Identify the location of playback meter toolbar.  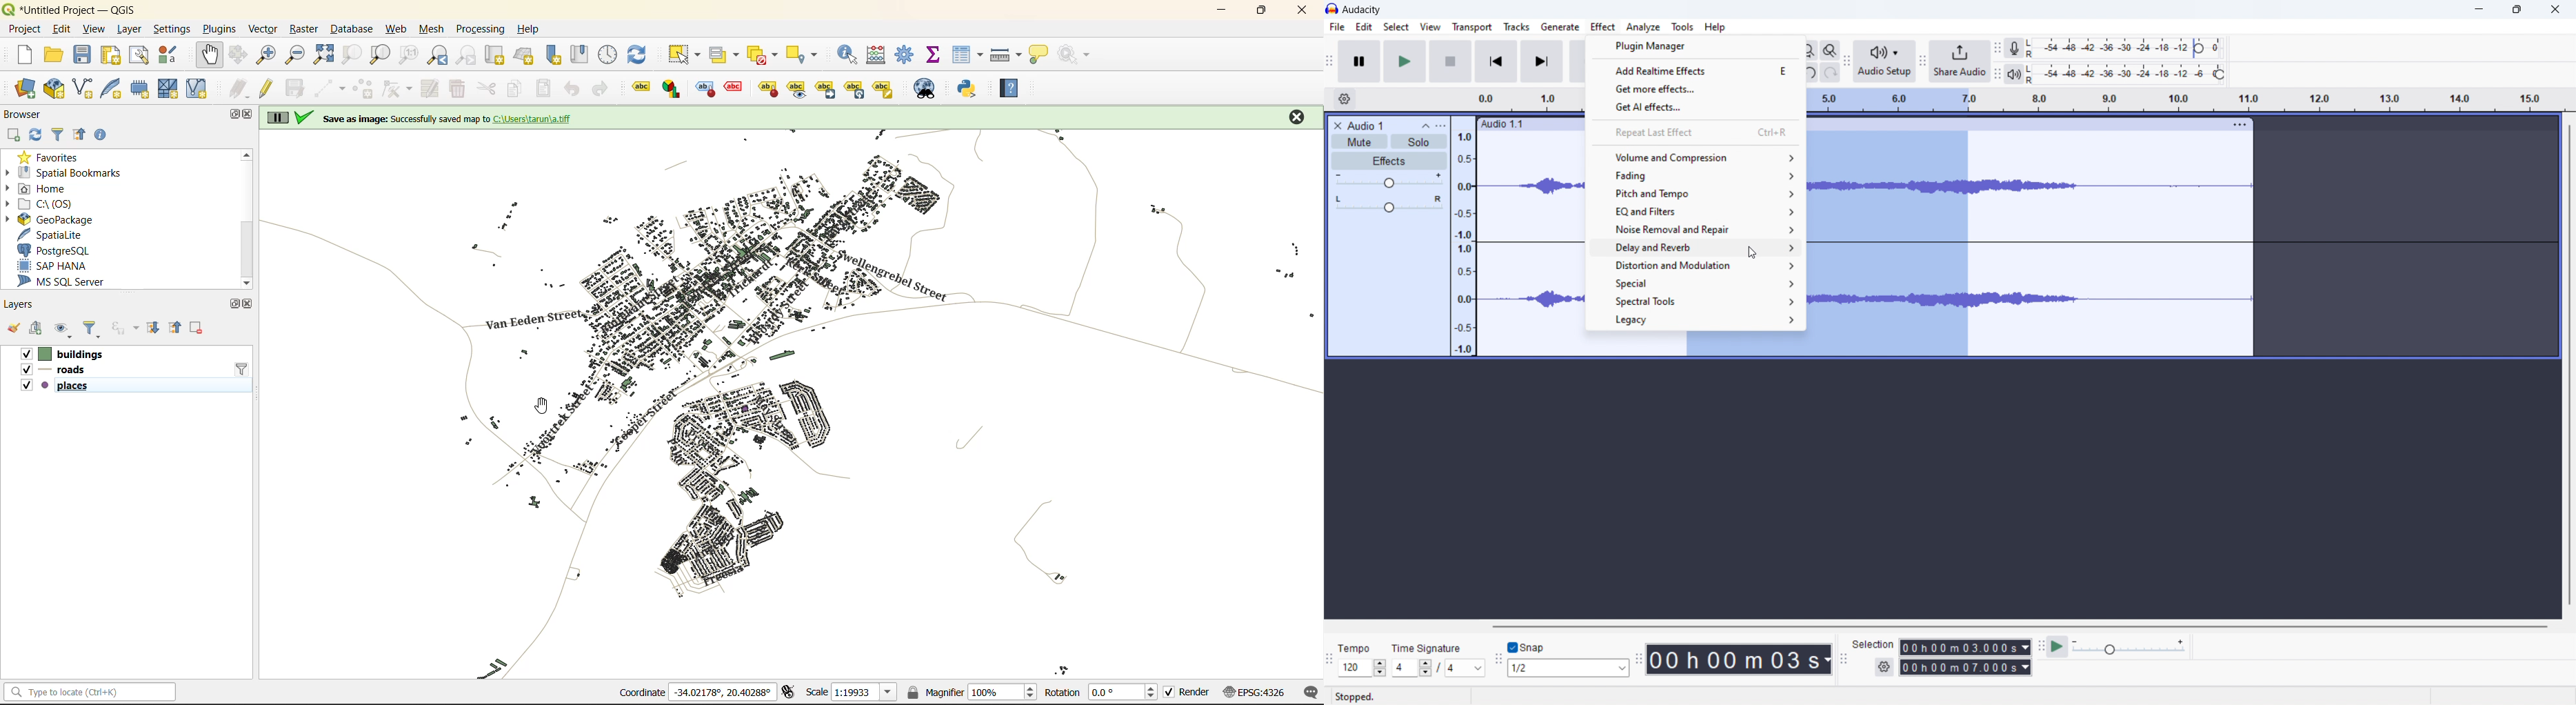
(1999, 74).